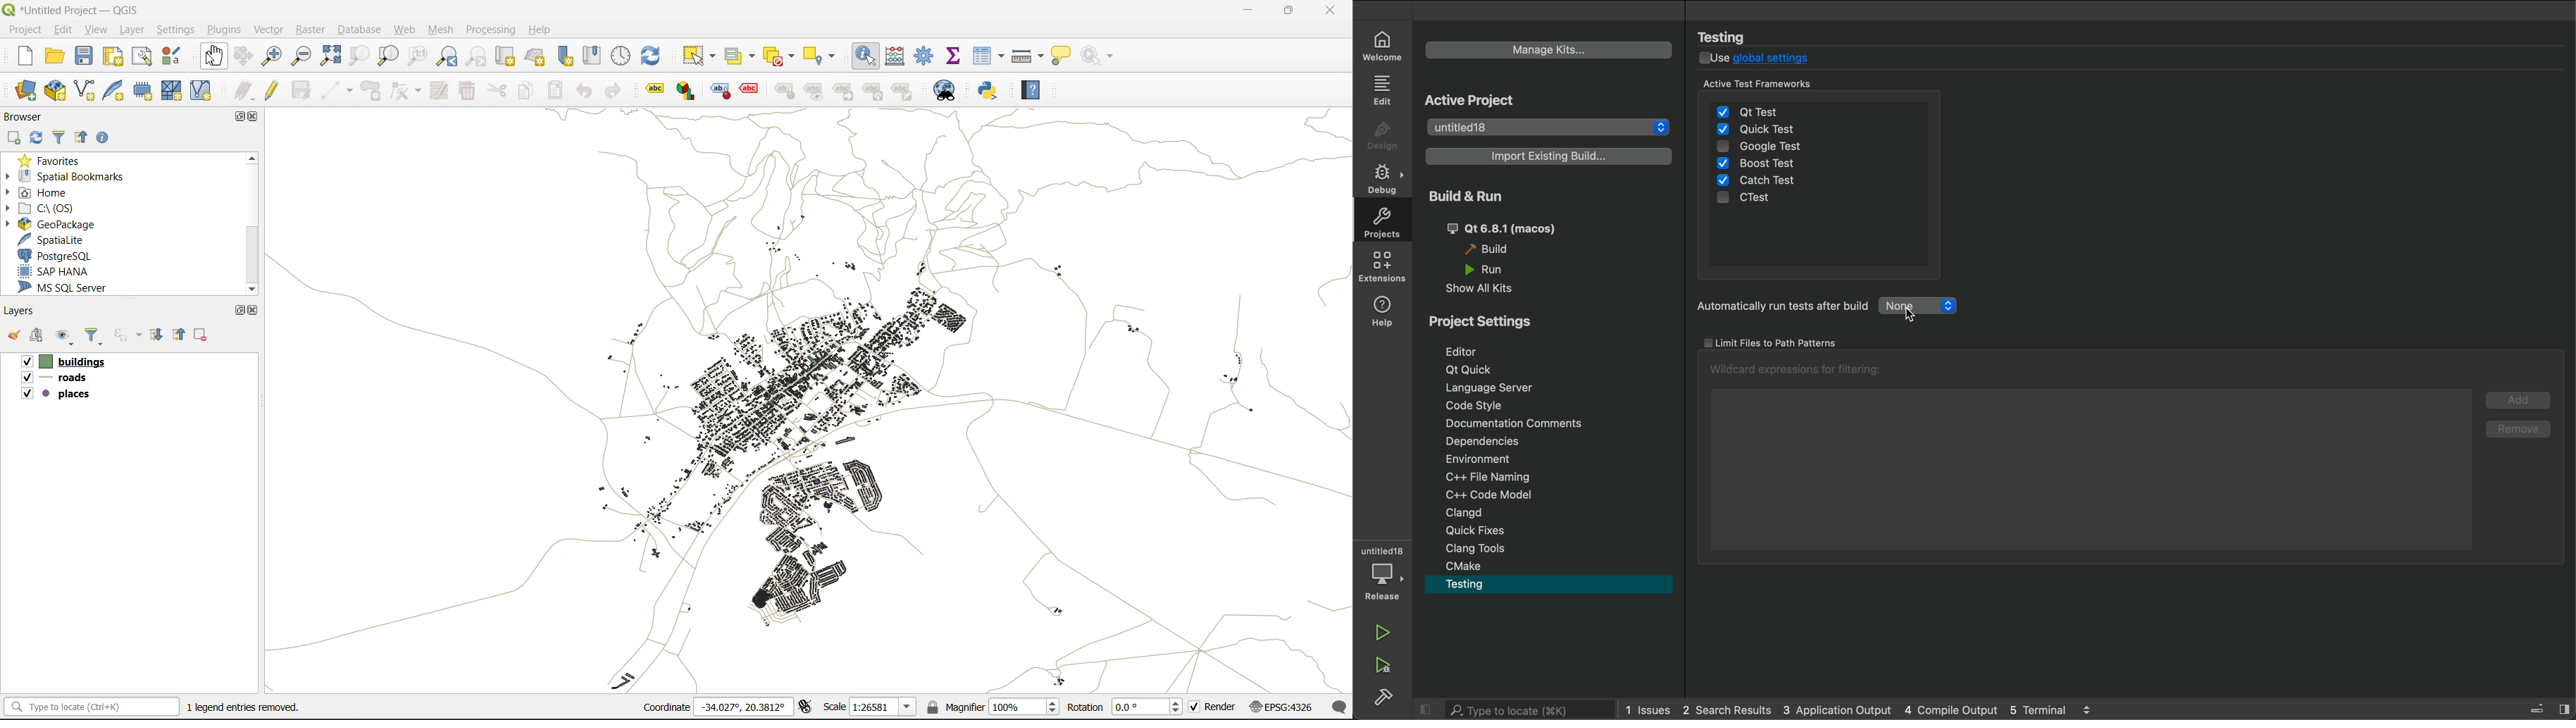 The width and height of the screenshot is (2576, 728). Describe the element at coordinates (740, 54) in the screenshot. I see `select value` at that location.